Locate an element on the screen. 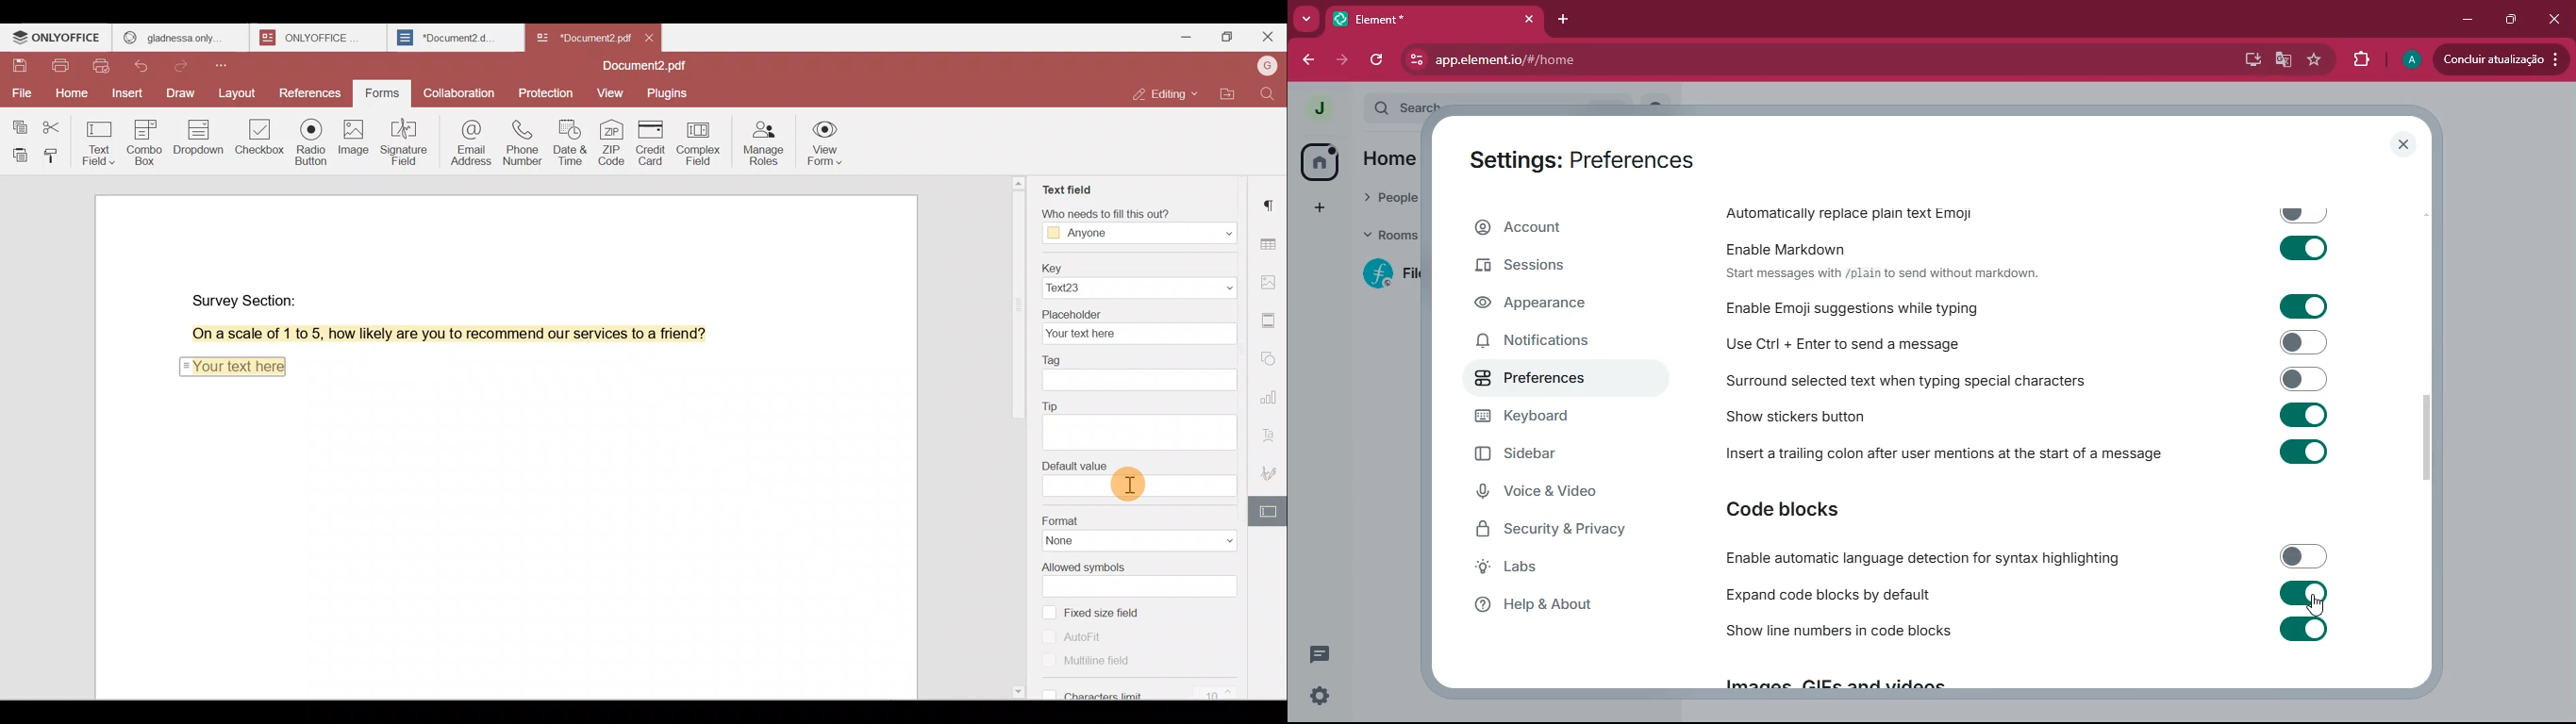 The height and width of the screenshot is (728, 2576). Quick print is located at coordinates (103, 68).